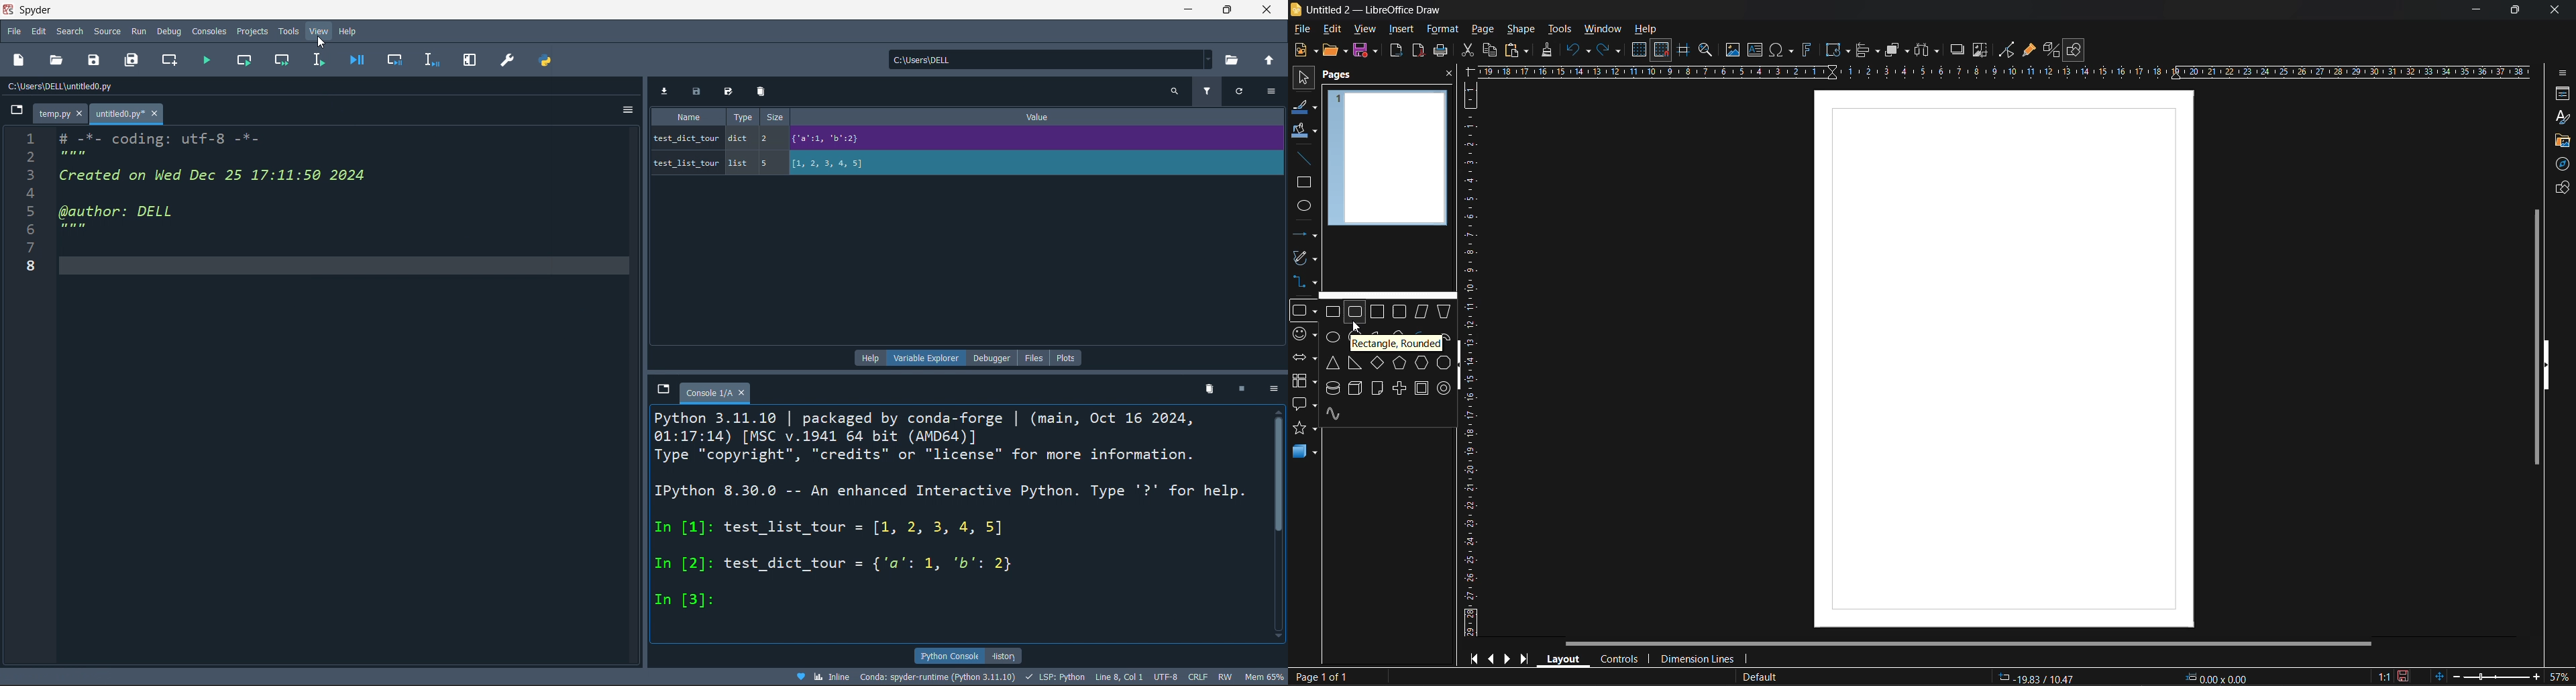 The width and height of the screenshot is (2576, 700). I want to click on zoom slider, so click(2494, 676).